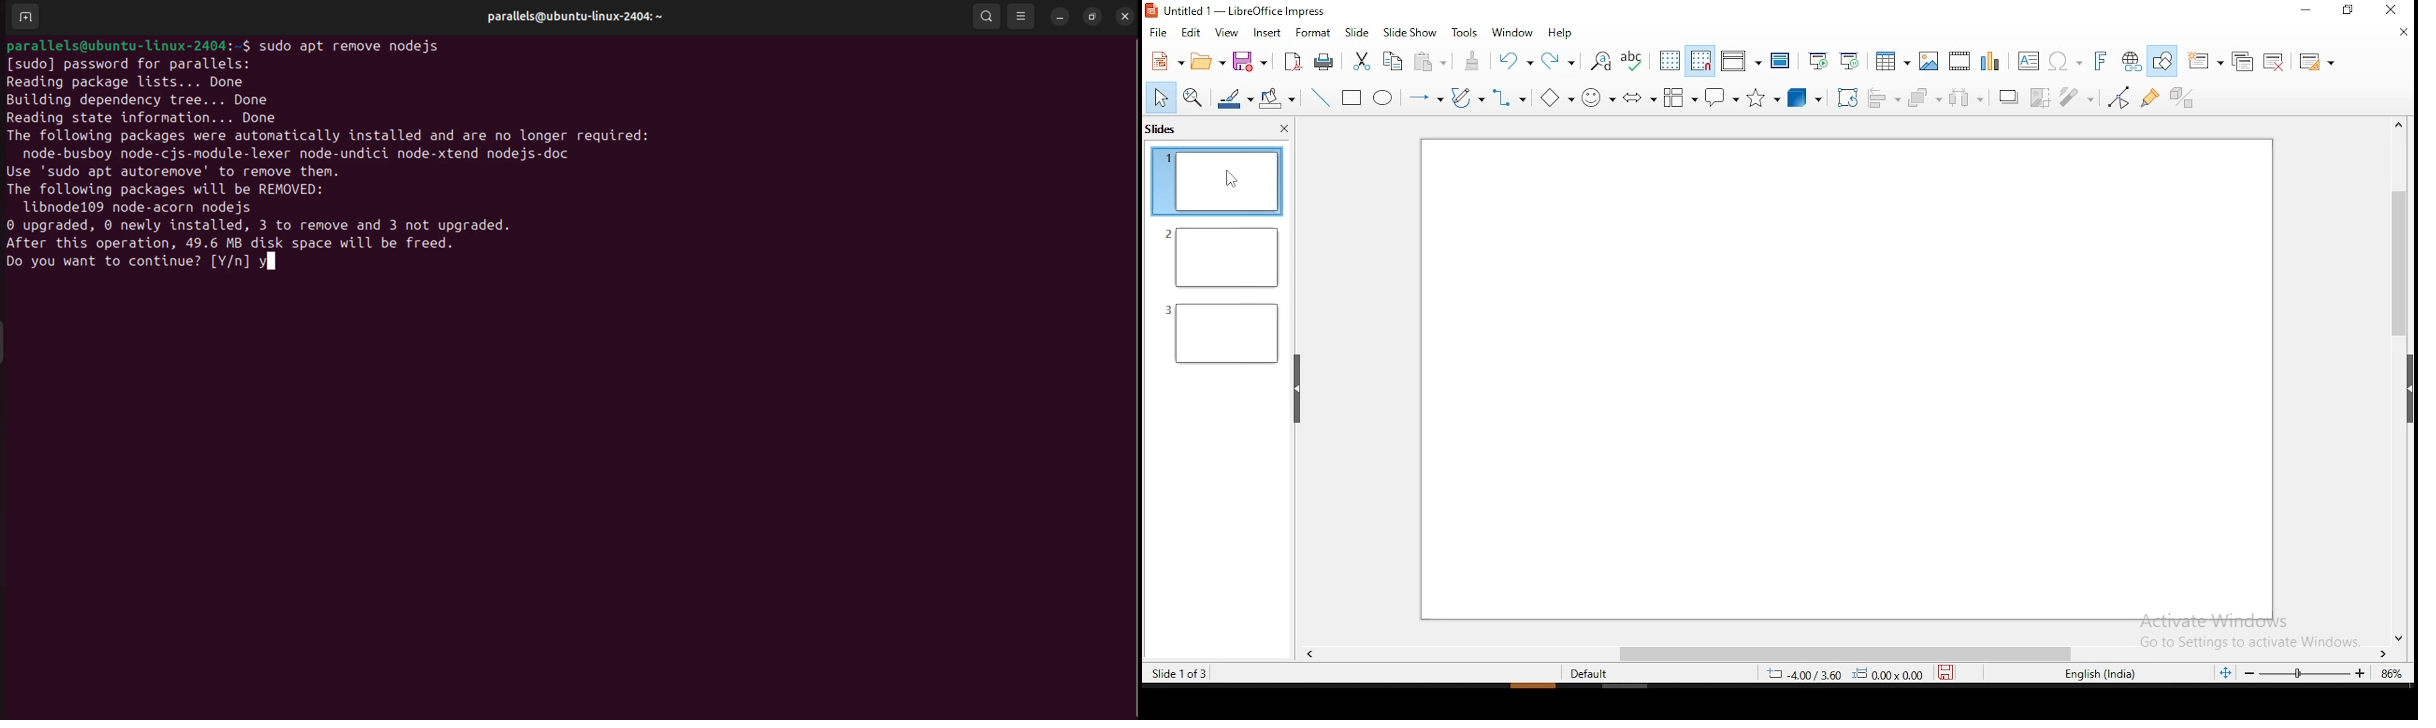  I want to click on show gluepoint functions, so click(2154, 99).